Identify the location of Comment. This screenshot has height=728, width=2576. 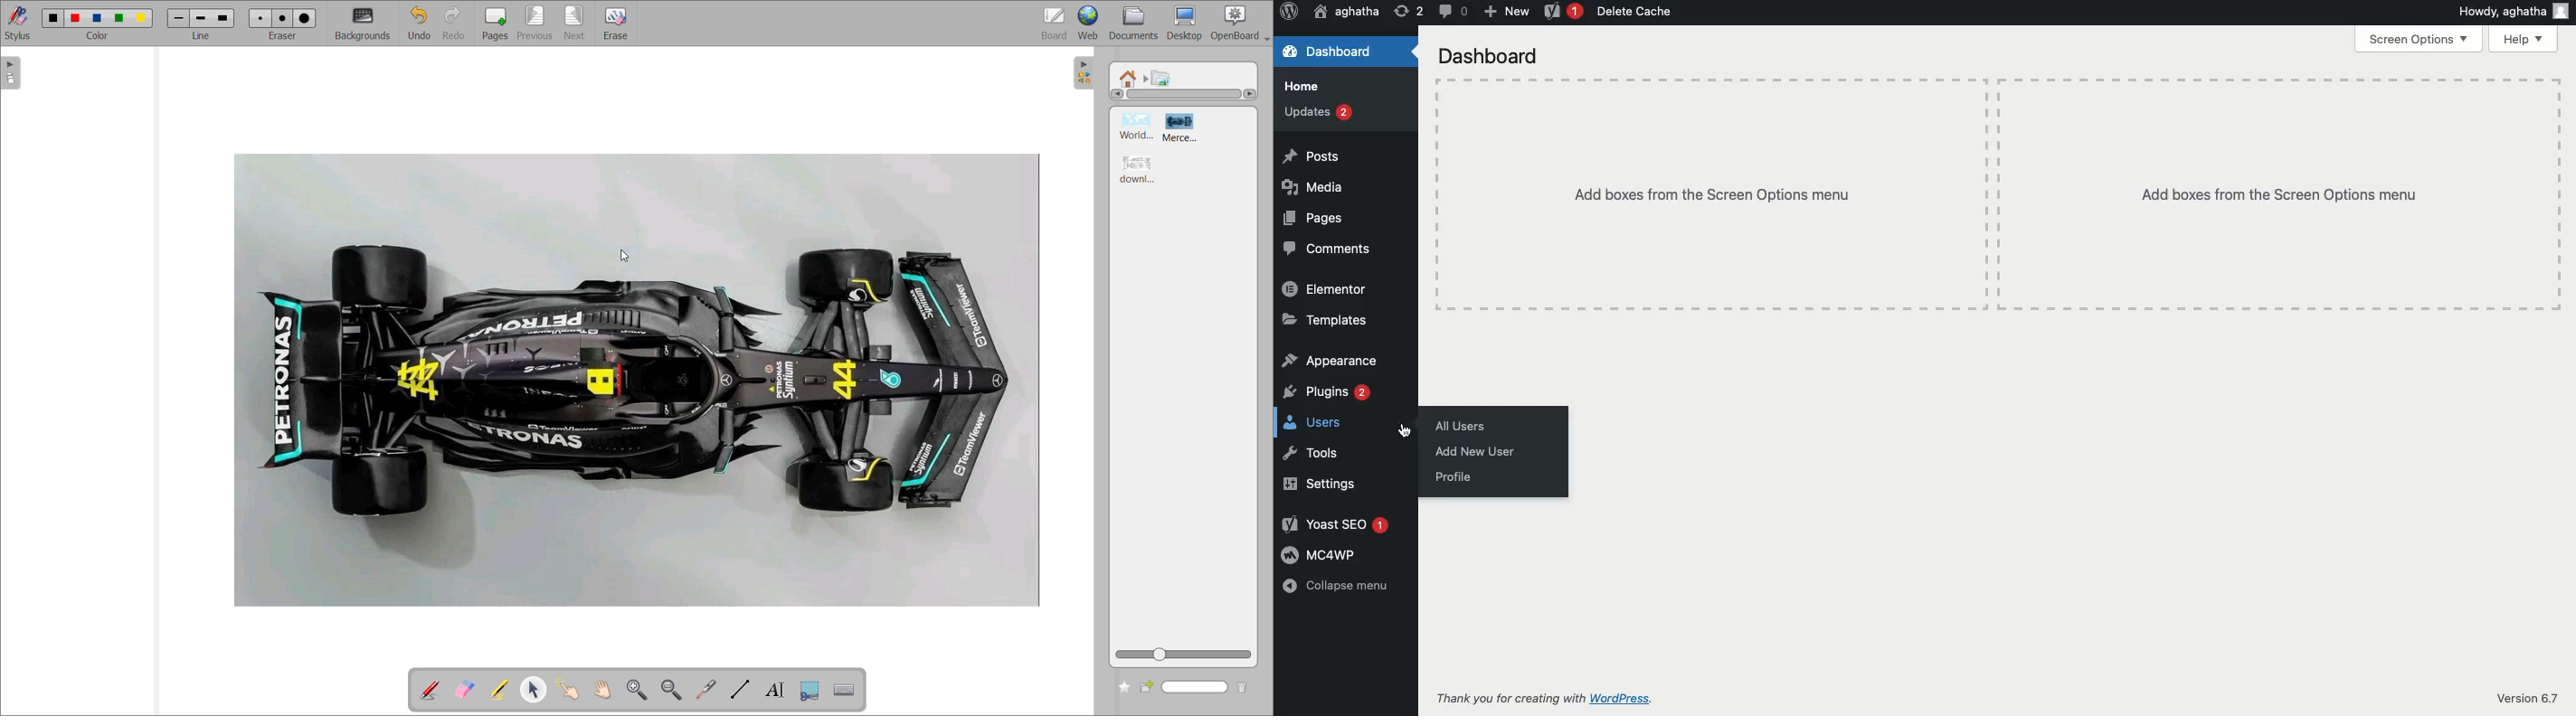
(1452, 10).